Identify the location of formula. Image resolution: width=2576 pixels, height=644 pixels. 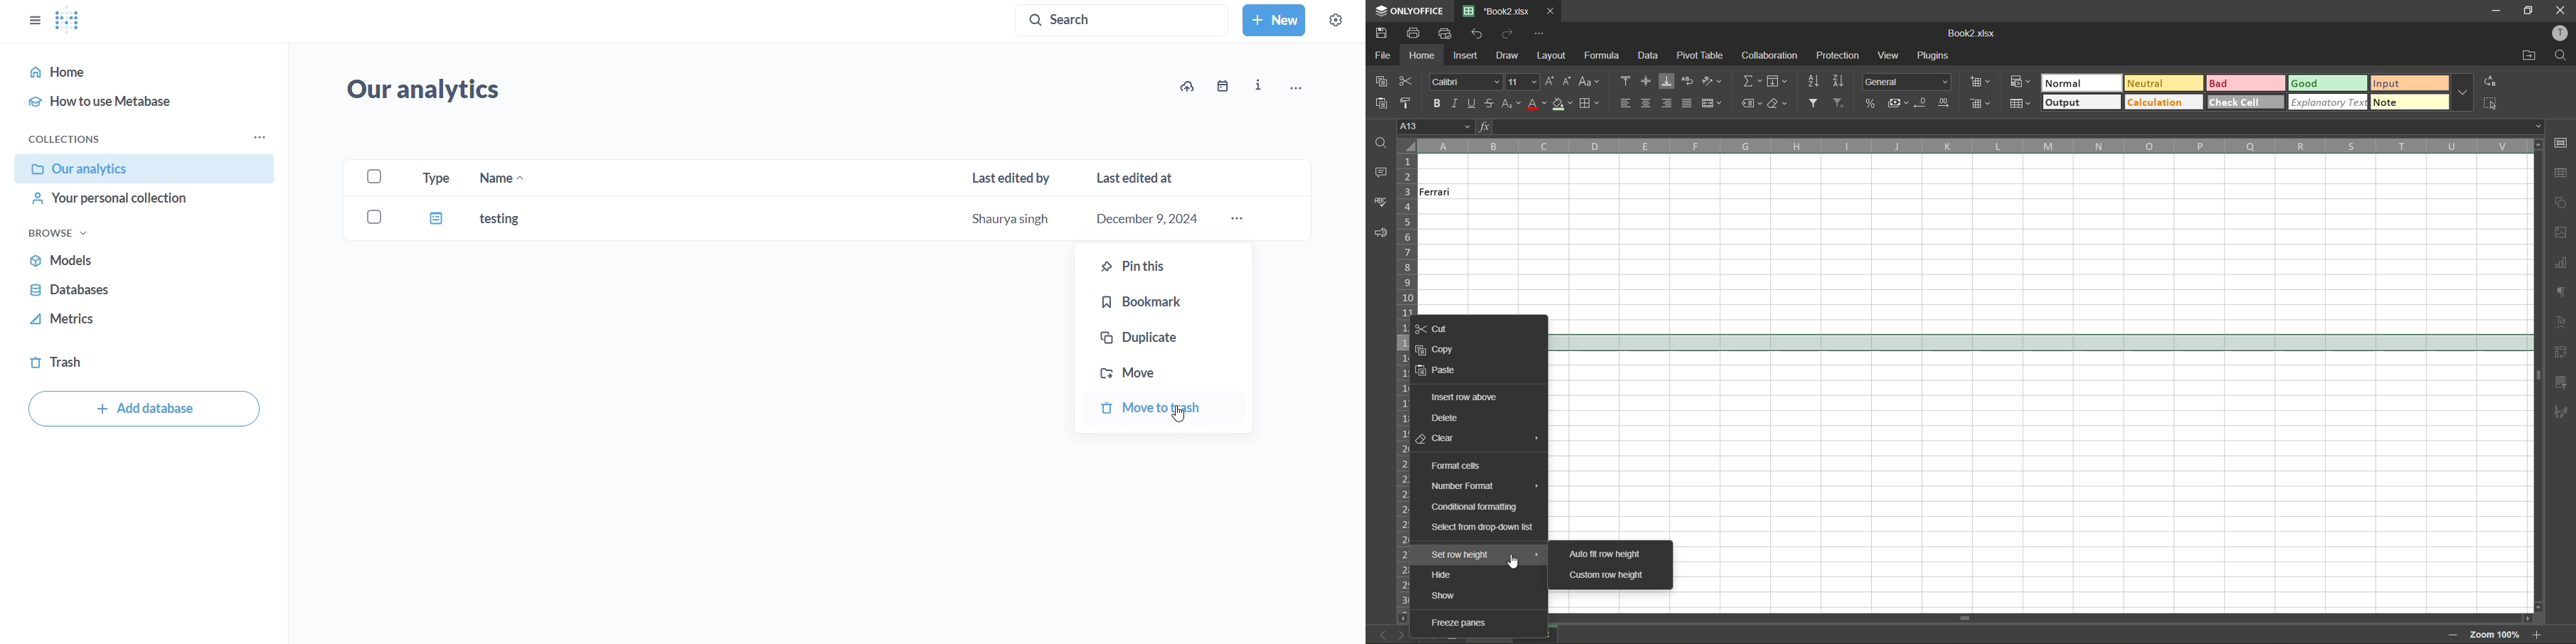
(1603, 55).